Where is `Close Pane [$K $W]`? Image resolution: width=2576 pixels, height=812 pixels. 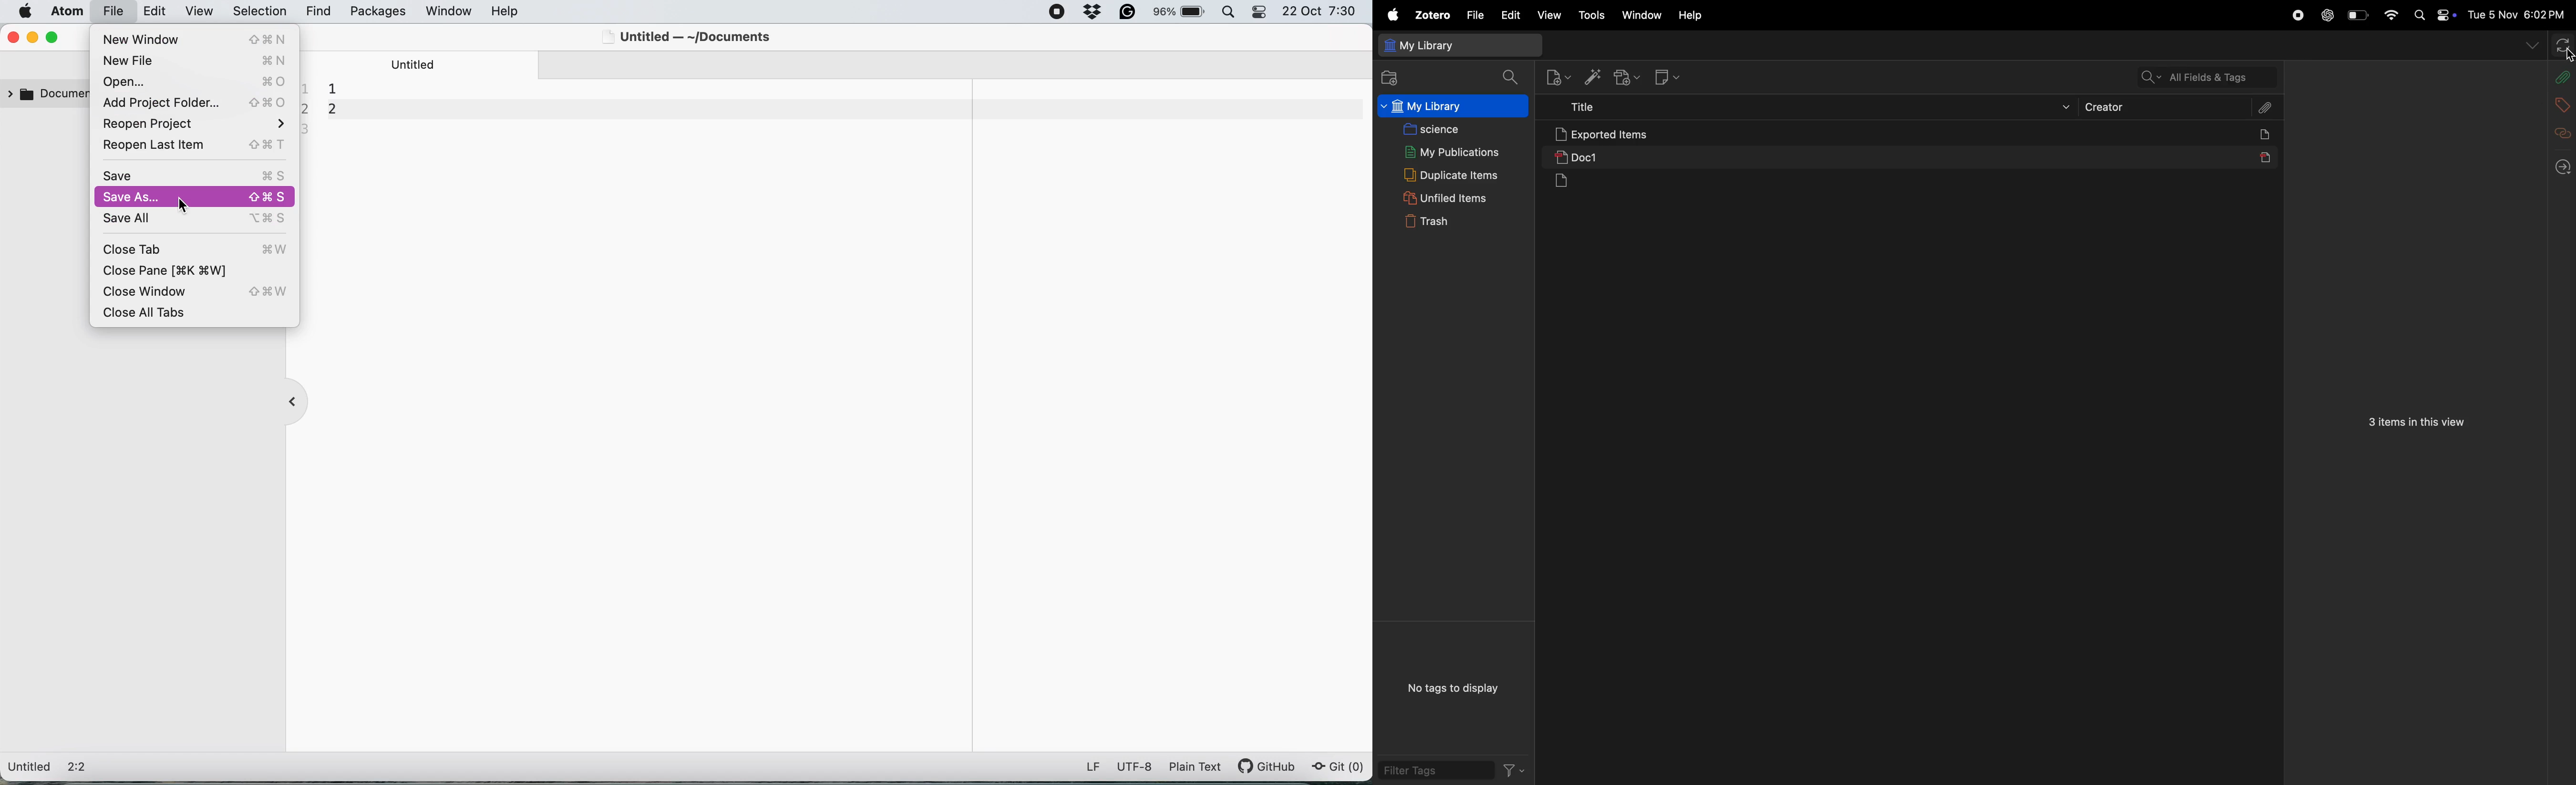 Close Pane [$K $W] is located at coordinates (165, 271).